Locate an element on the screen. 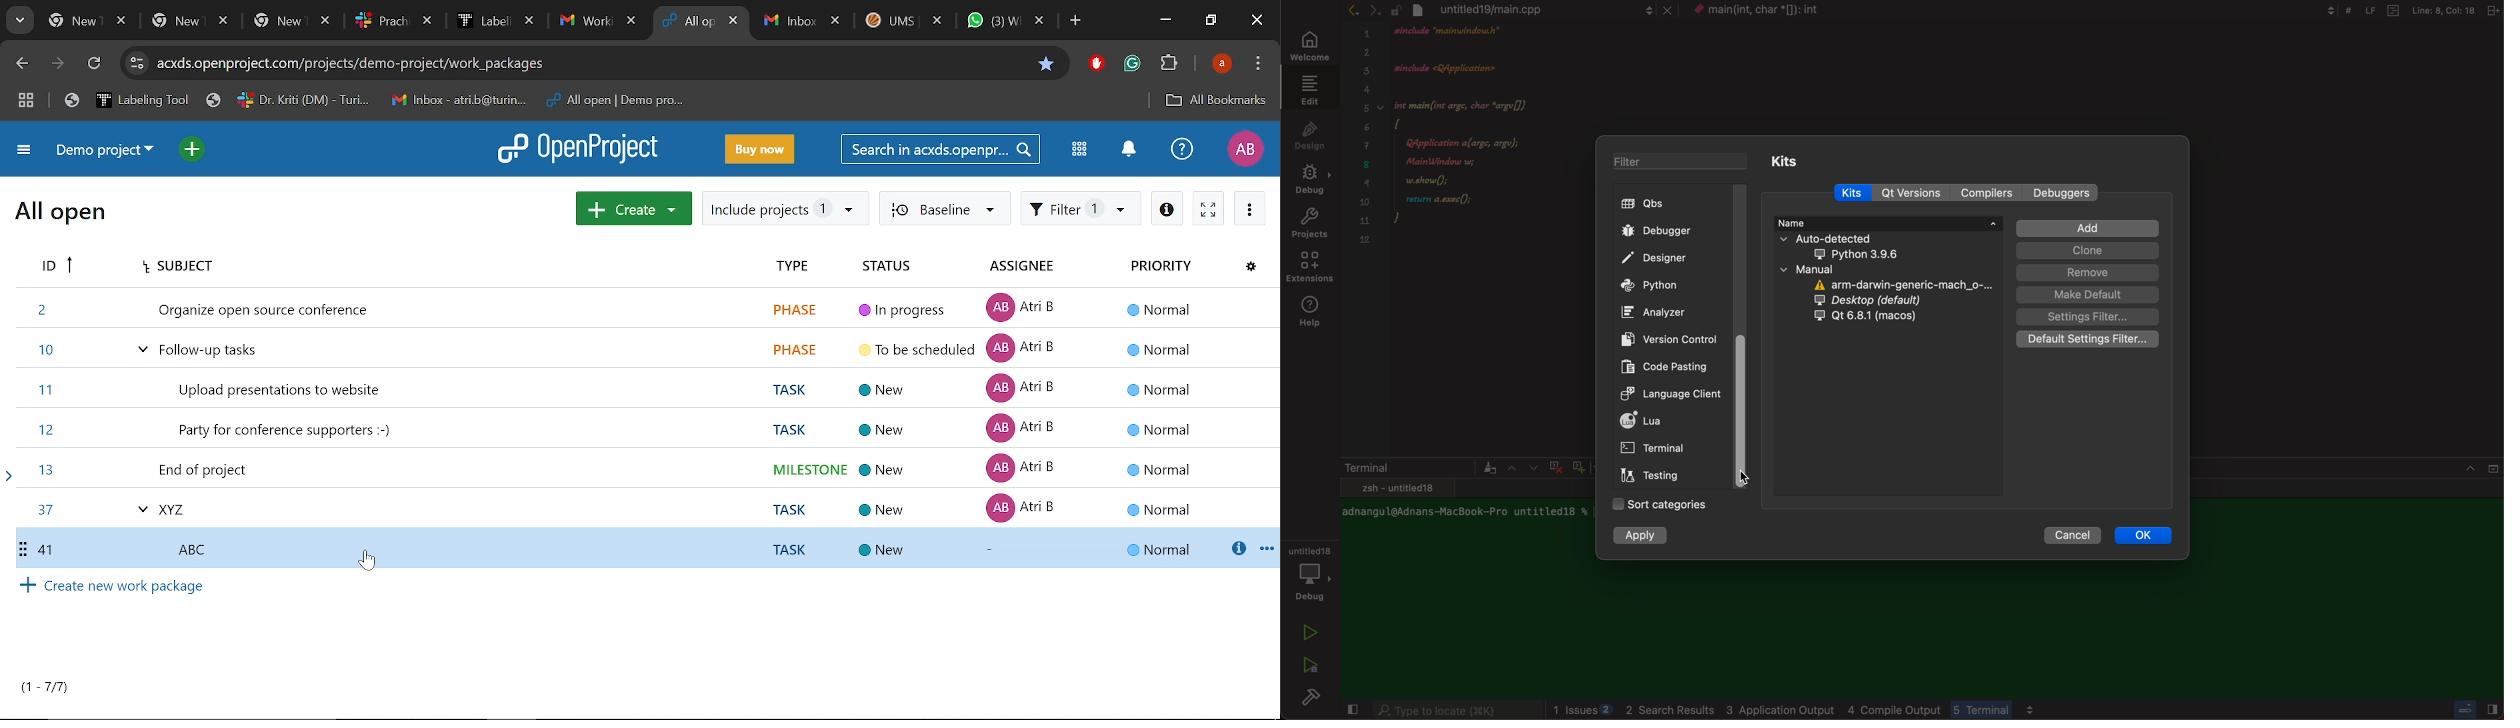 The width and height of the screenshot is (2520, 728). Baseline is located at coordinates (948, 210).